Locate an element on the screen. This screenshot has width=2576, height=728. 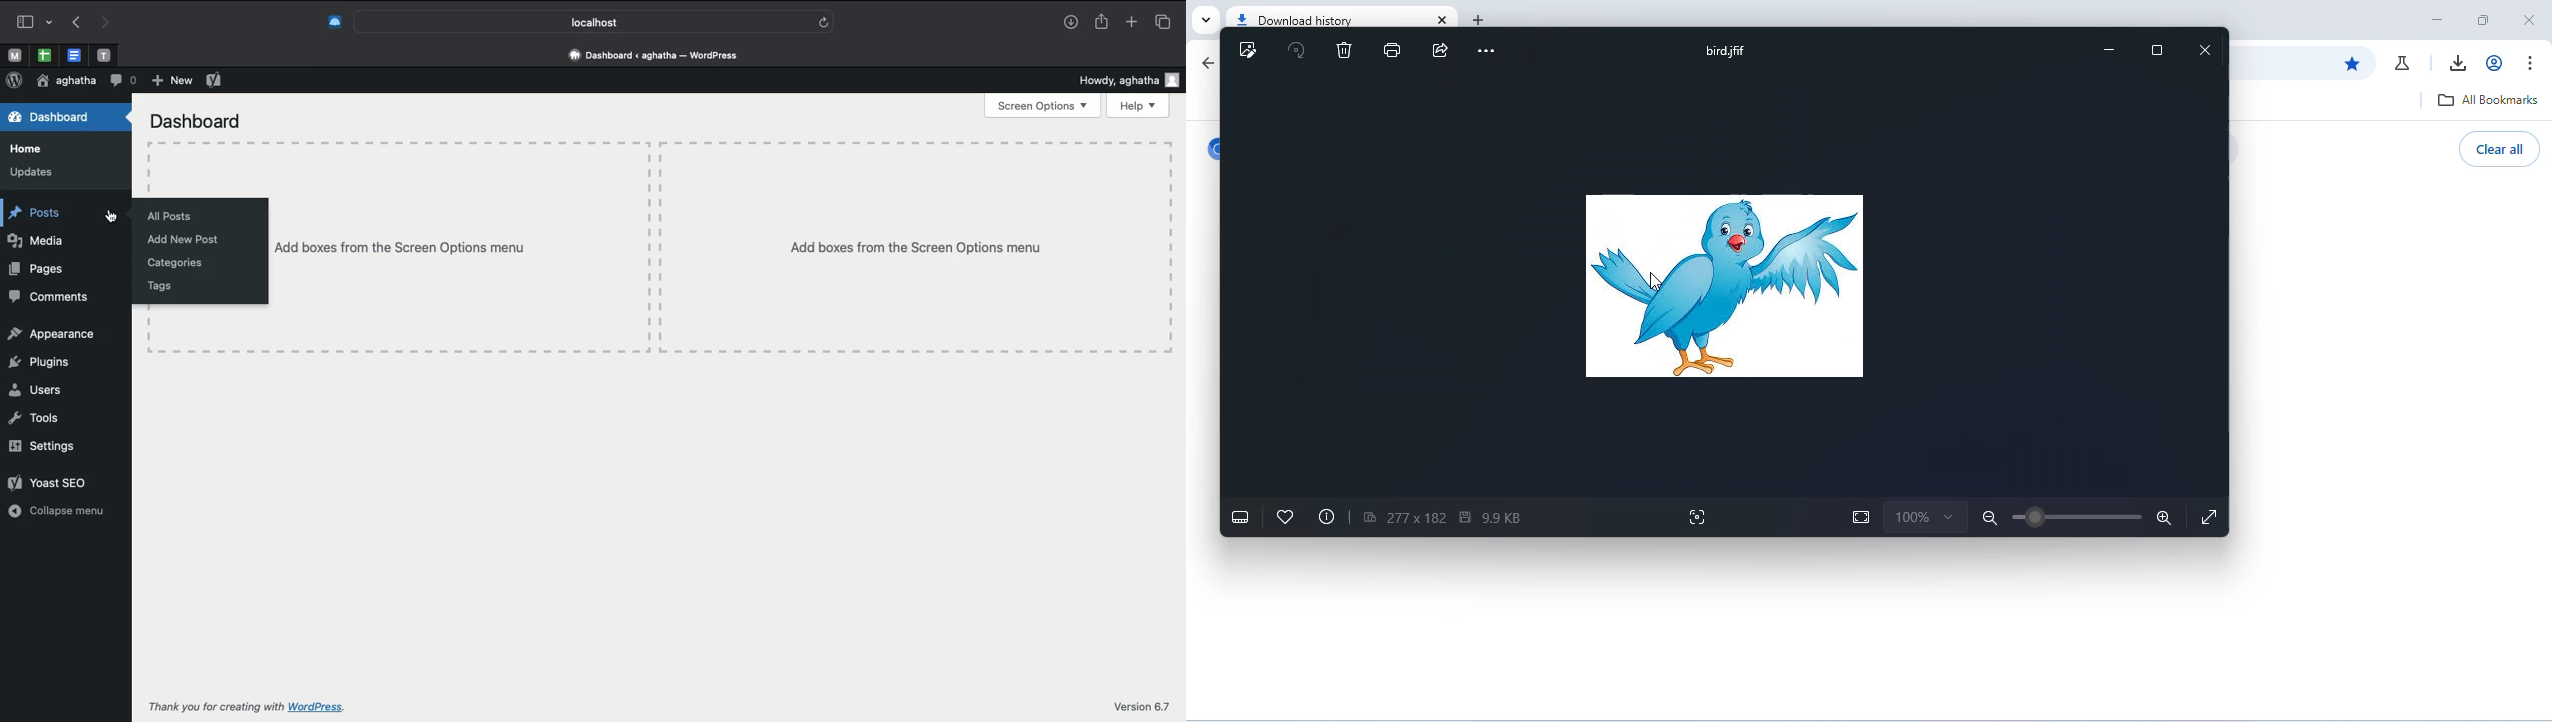
rotate is located at coordinates (1300, 50).